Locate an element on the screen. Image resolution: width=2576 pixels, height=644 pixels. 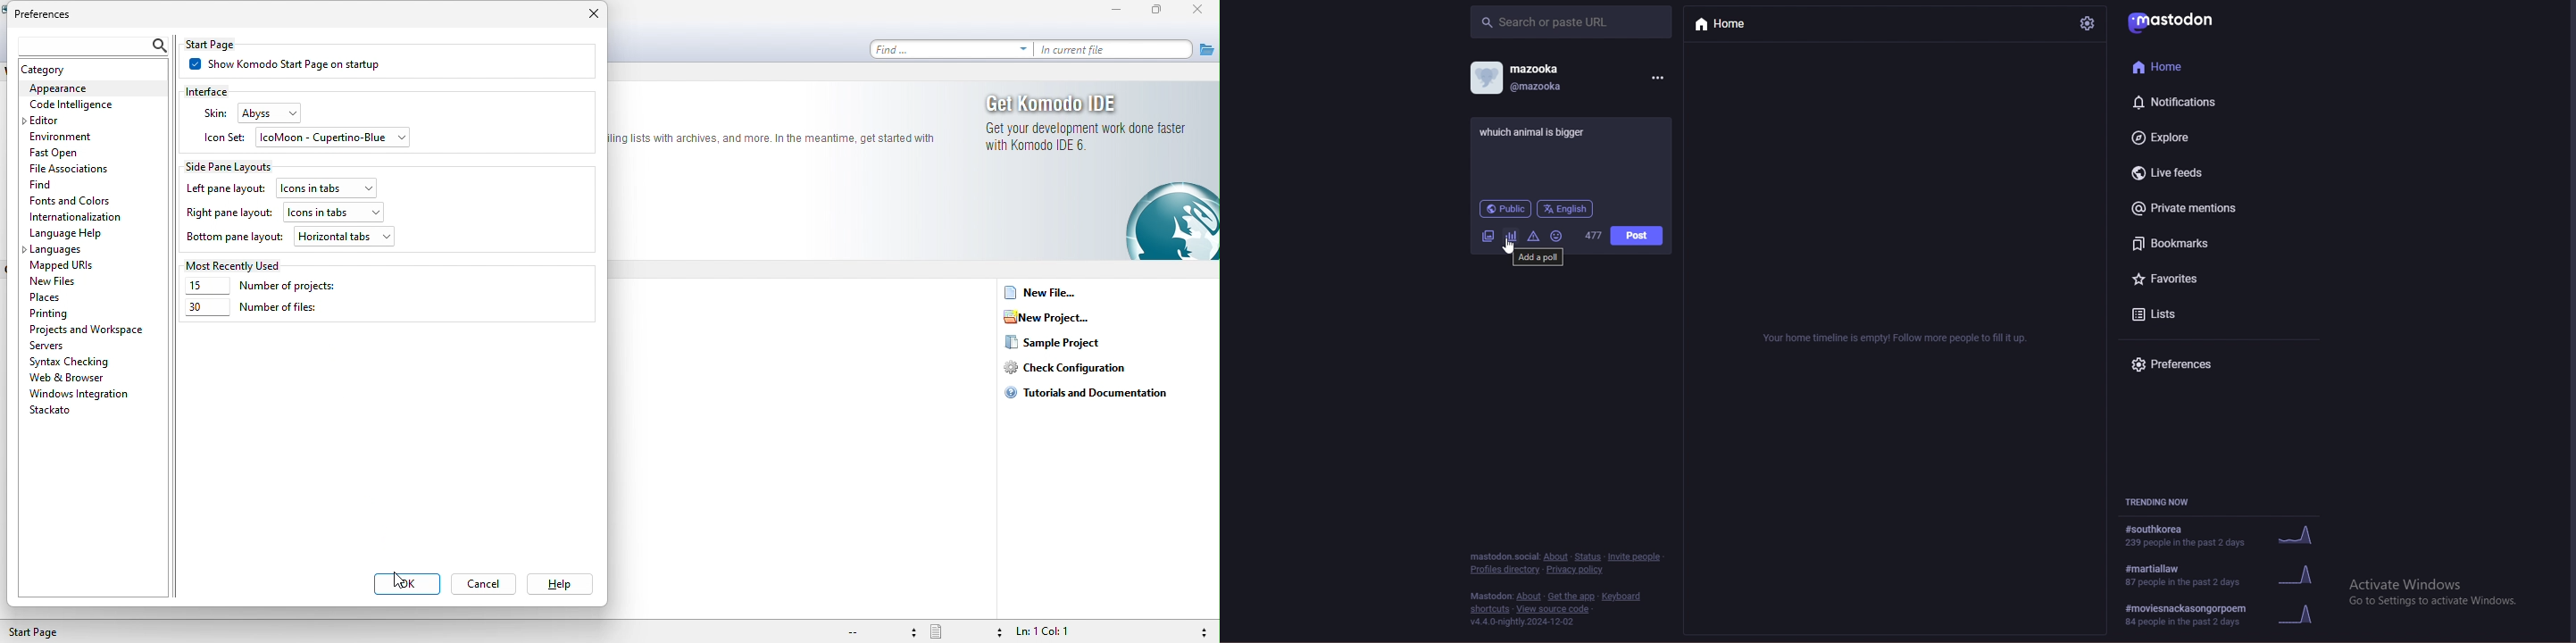
status is located at coordinates (1588, 557).